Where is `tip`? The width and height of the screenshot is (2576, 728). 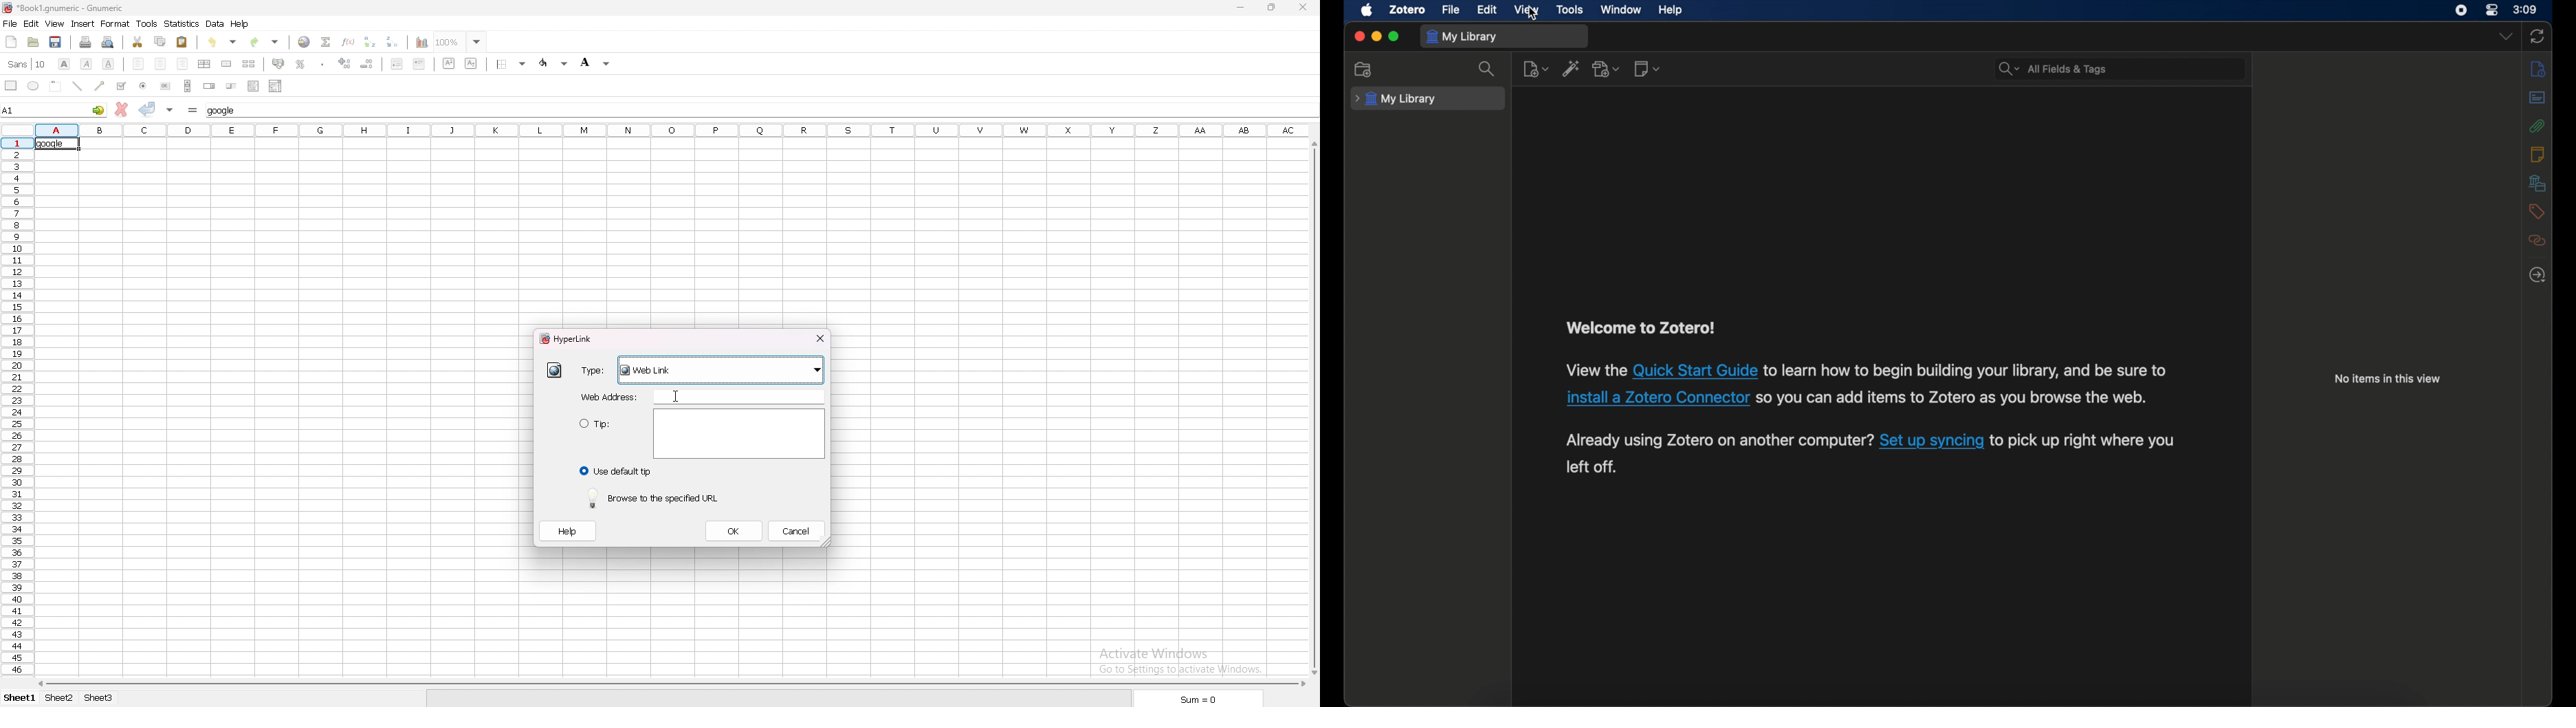 tip is located at coordinates (614, 433).